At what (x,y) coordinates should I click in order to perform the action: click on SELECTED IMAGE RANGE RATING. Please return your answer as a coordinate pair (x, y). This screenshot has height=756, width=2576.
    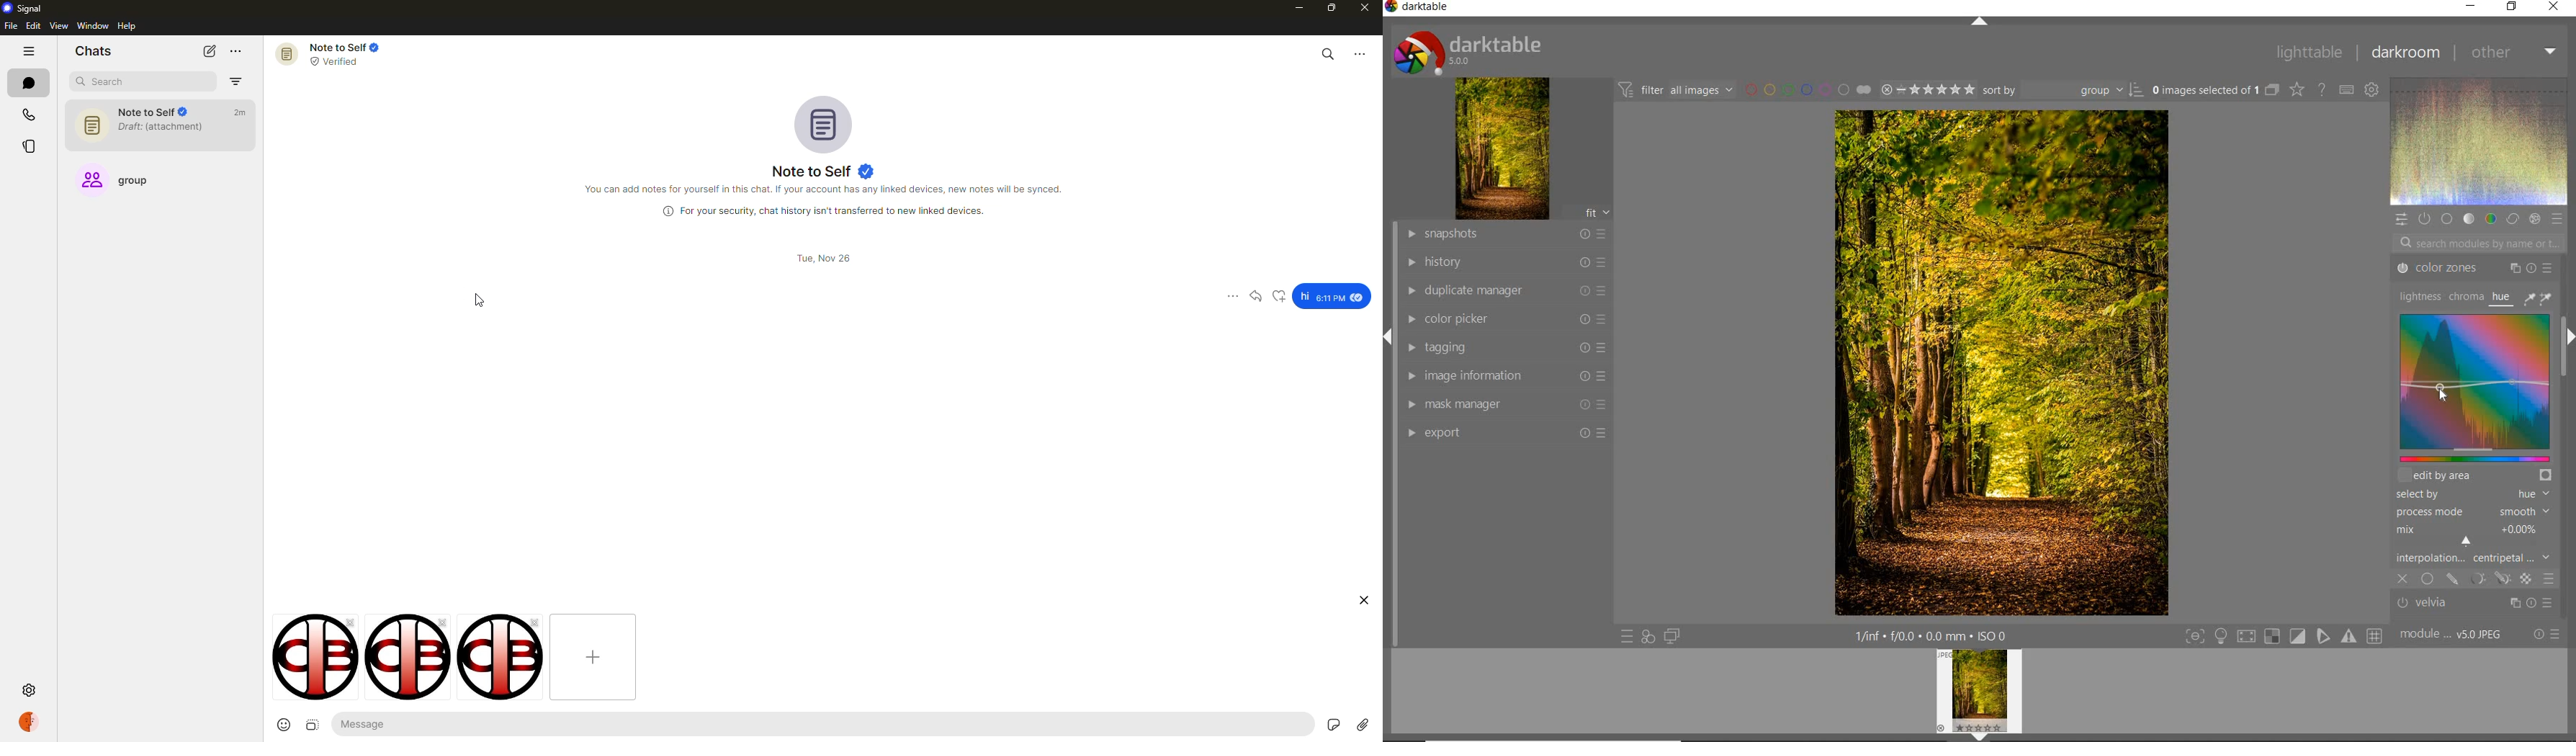
    Looking at the image, I should click on (1926, 88).